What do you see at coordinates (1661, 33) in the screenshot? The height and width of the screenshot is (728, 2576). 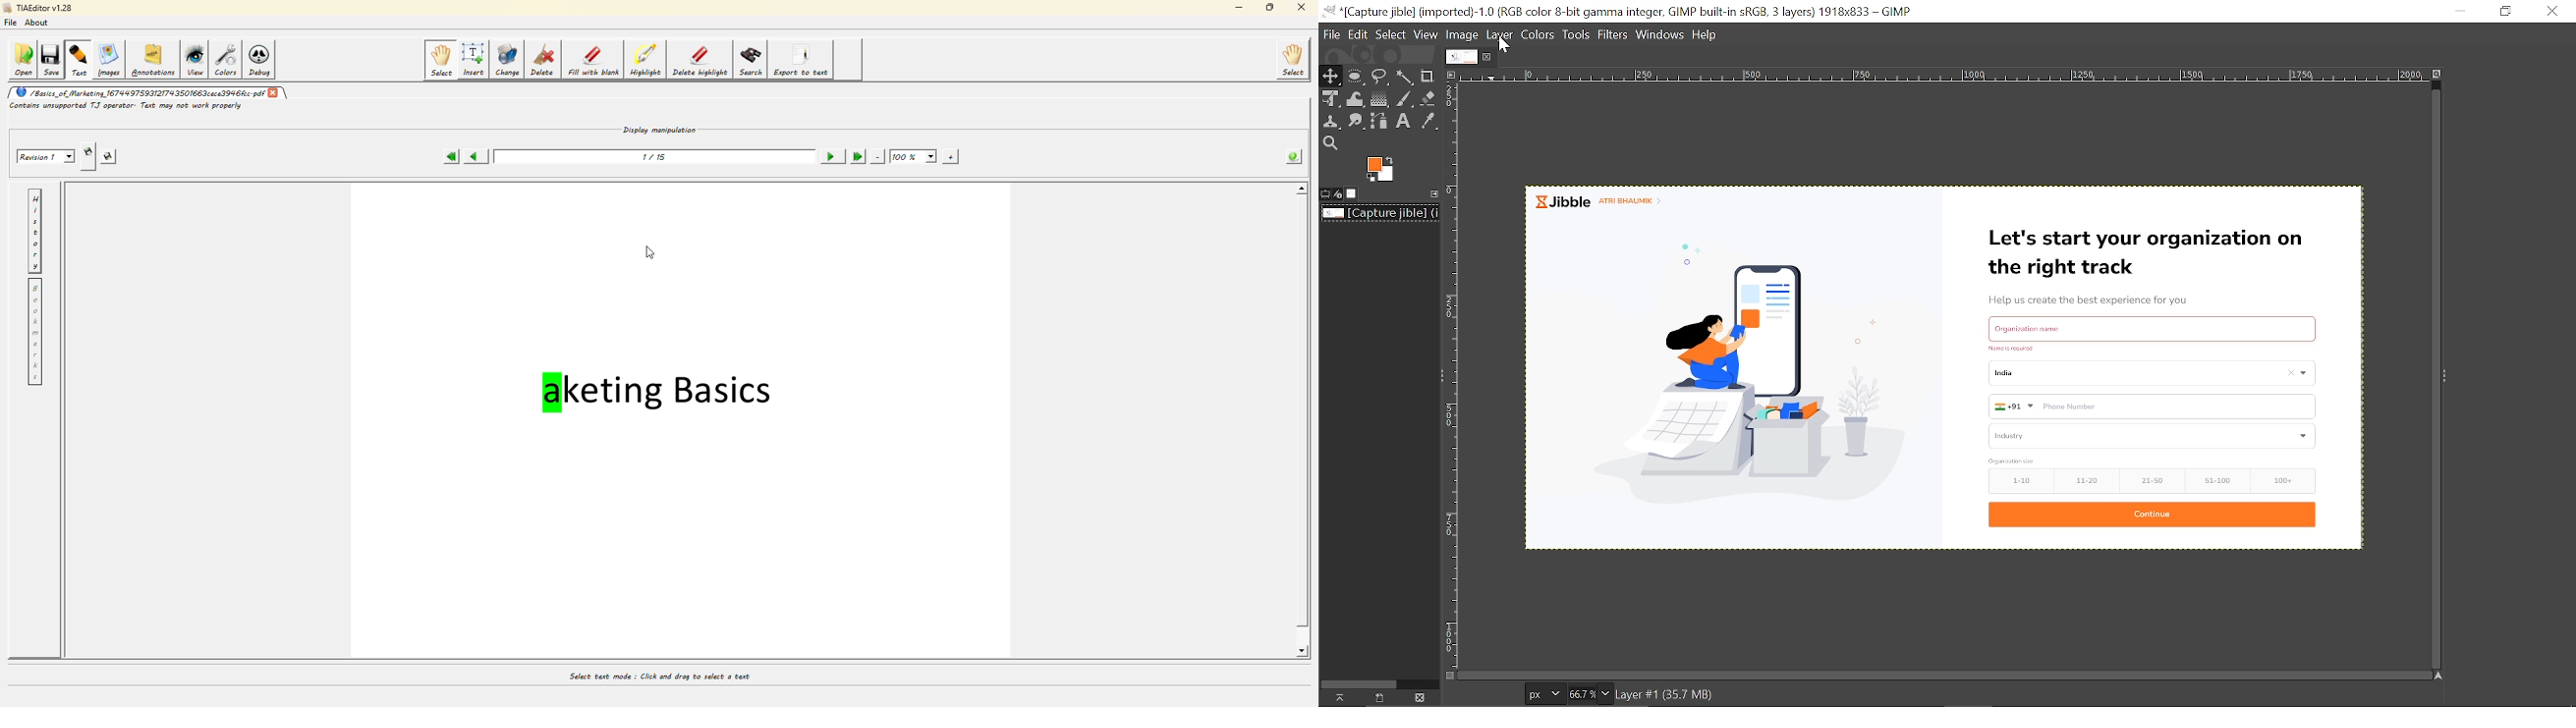 I see `Windows` at bounding box center [1661, 33].